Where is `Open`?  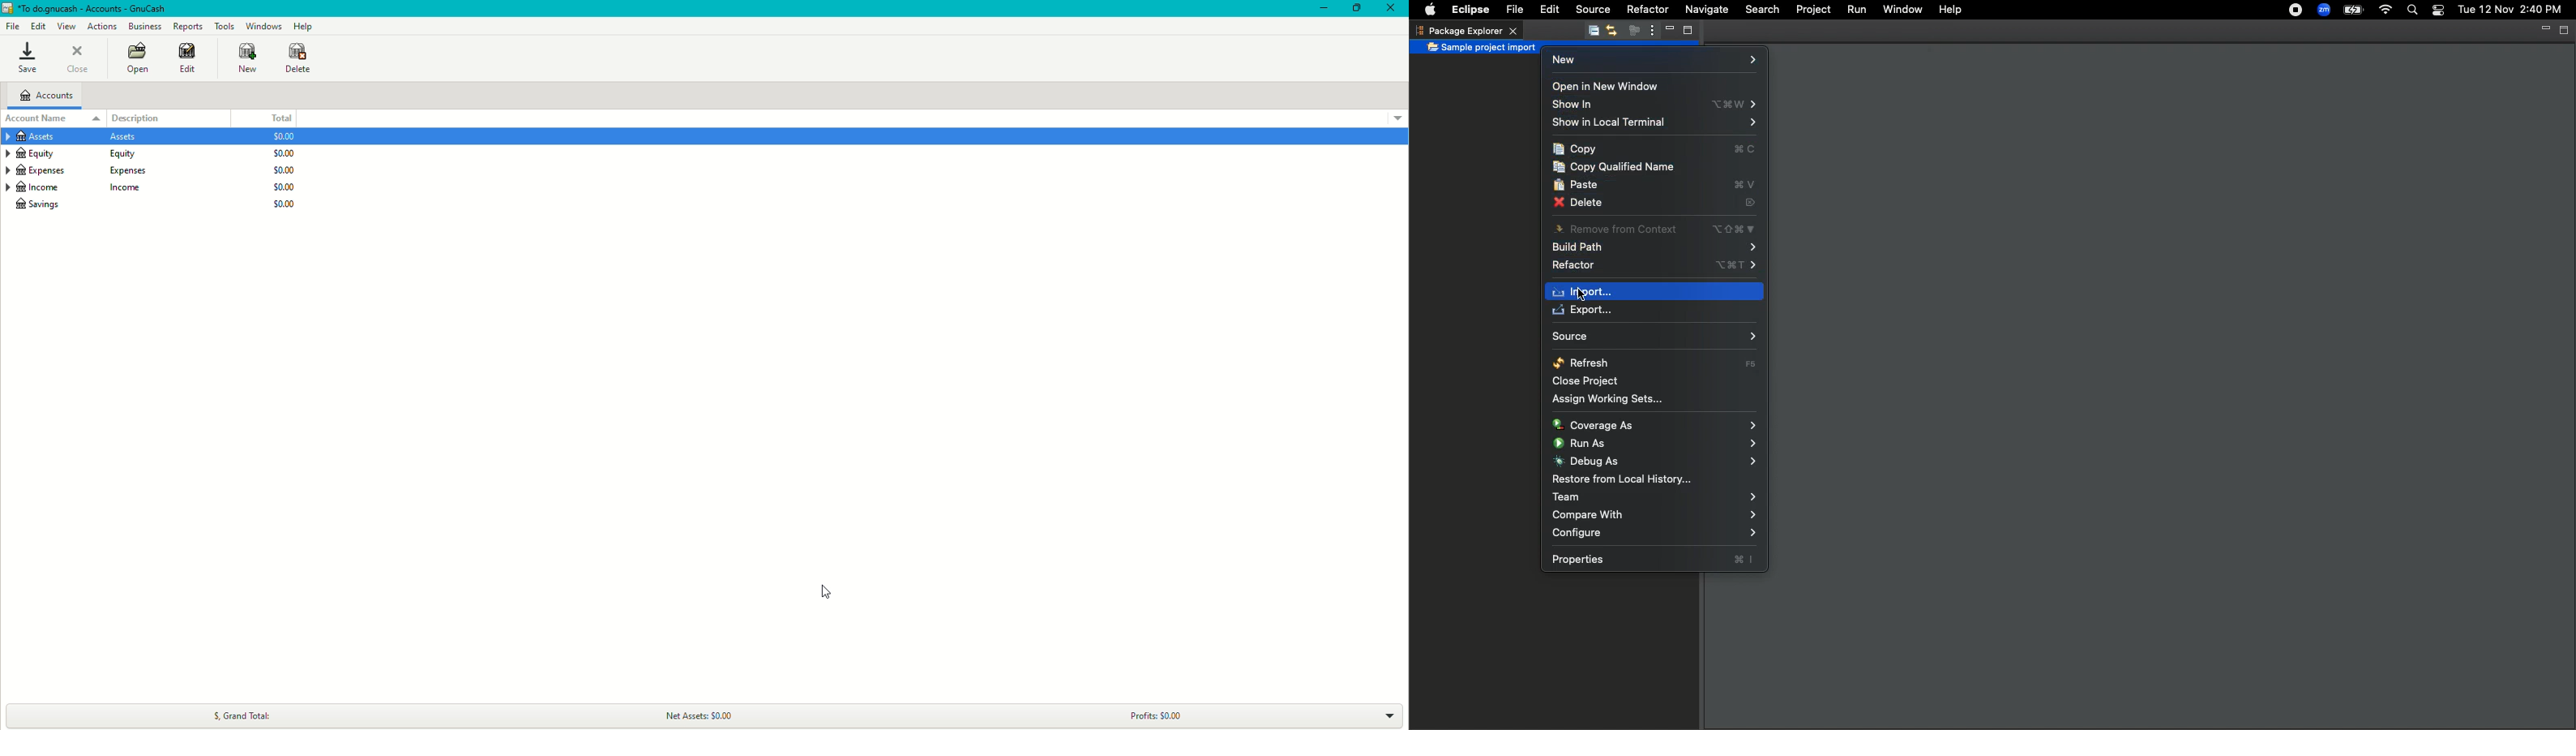
Open is located at coordinates (136, 59).